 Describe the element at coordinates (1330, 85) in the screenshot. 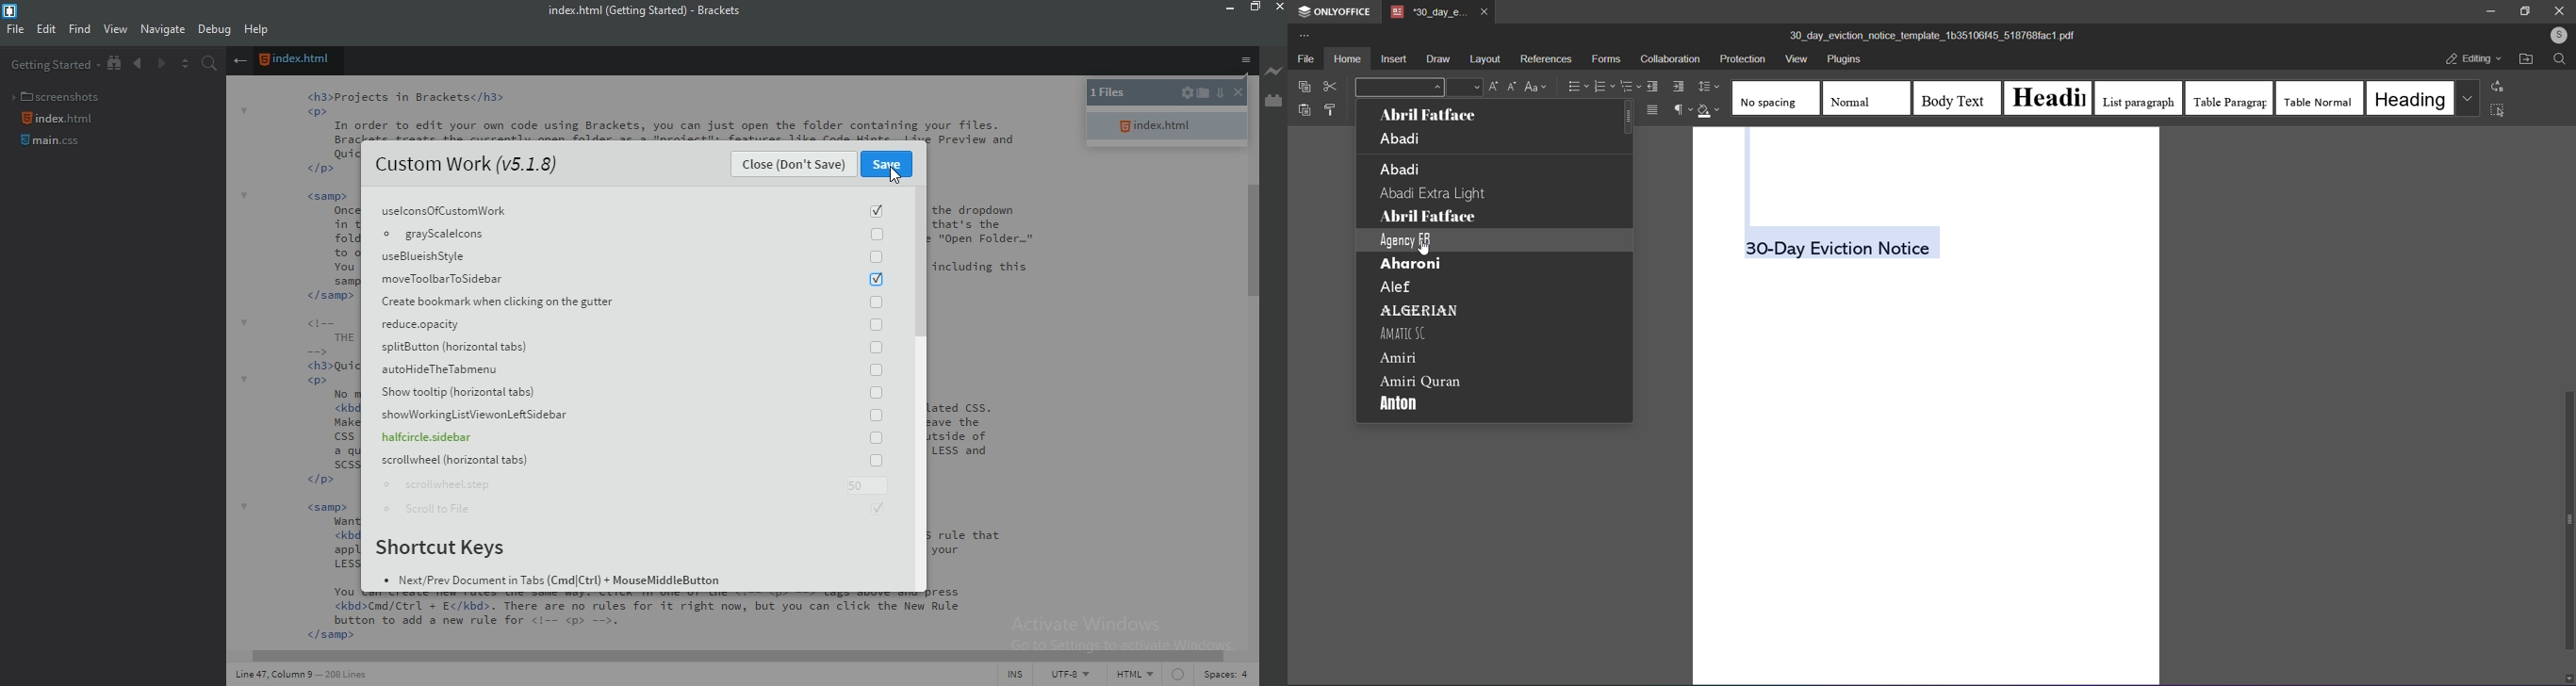

I see `cut` at that location.